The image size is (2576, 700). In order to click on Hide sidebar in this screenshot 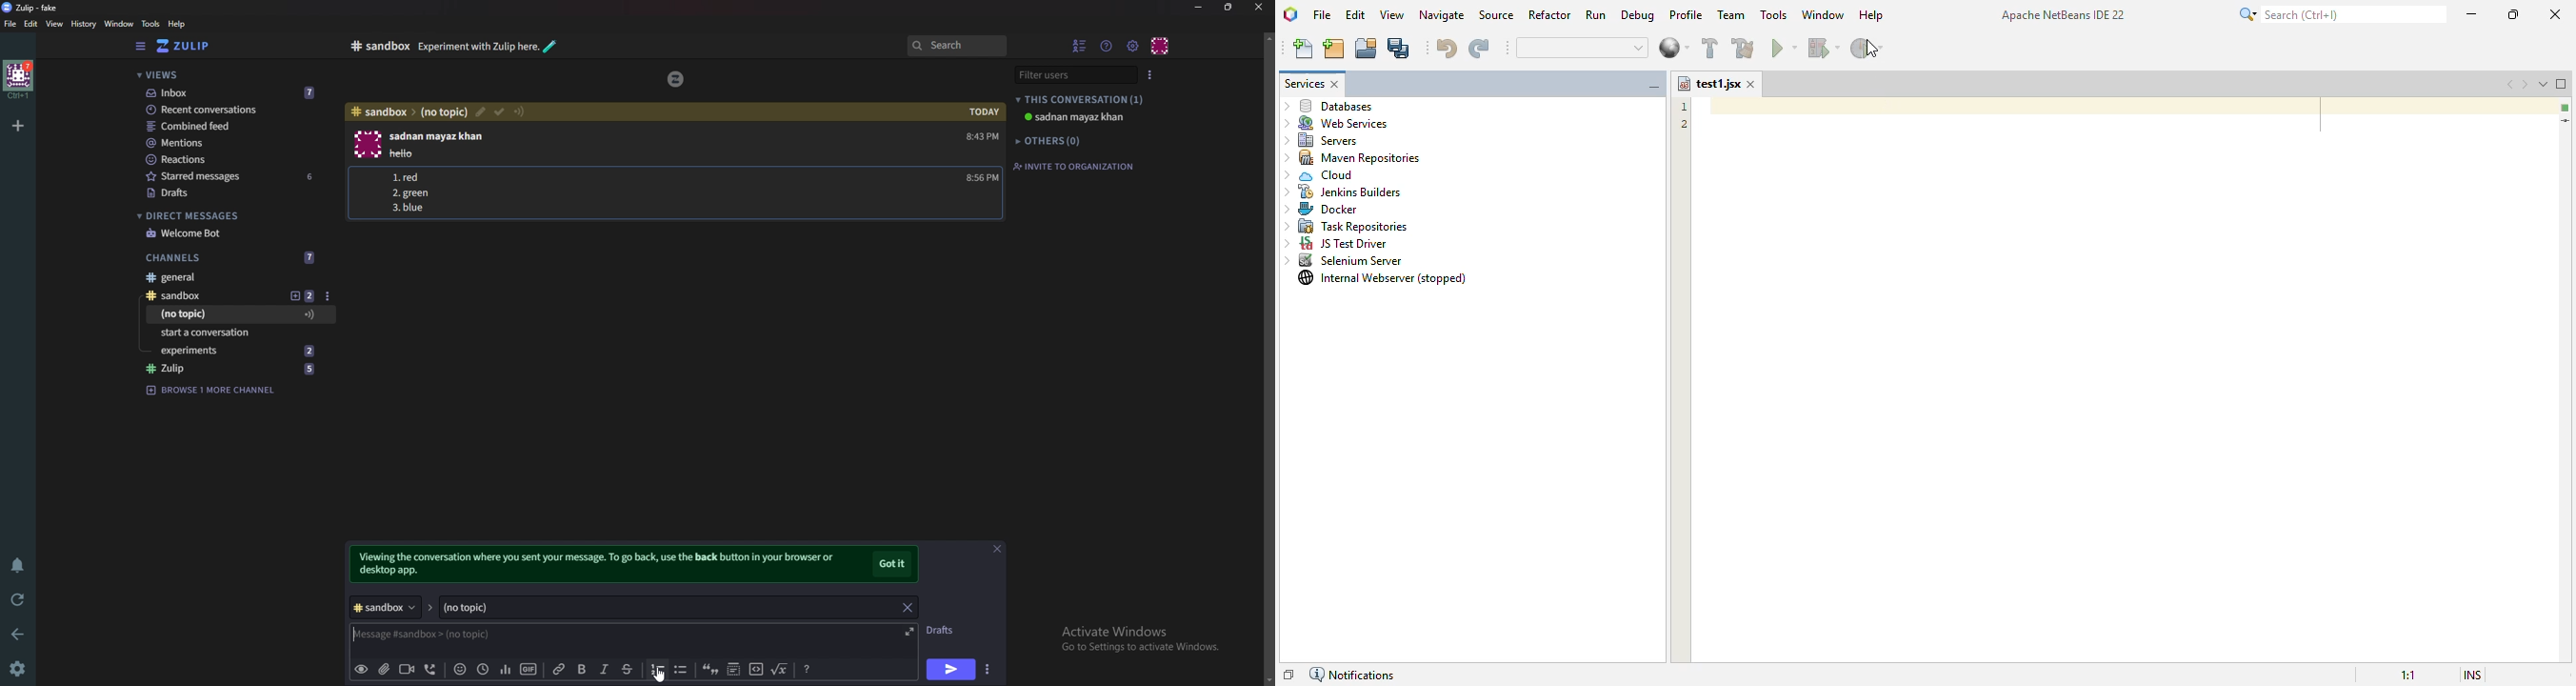, I will do `click(140, 47)`.